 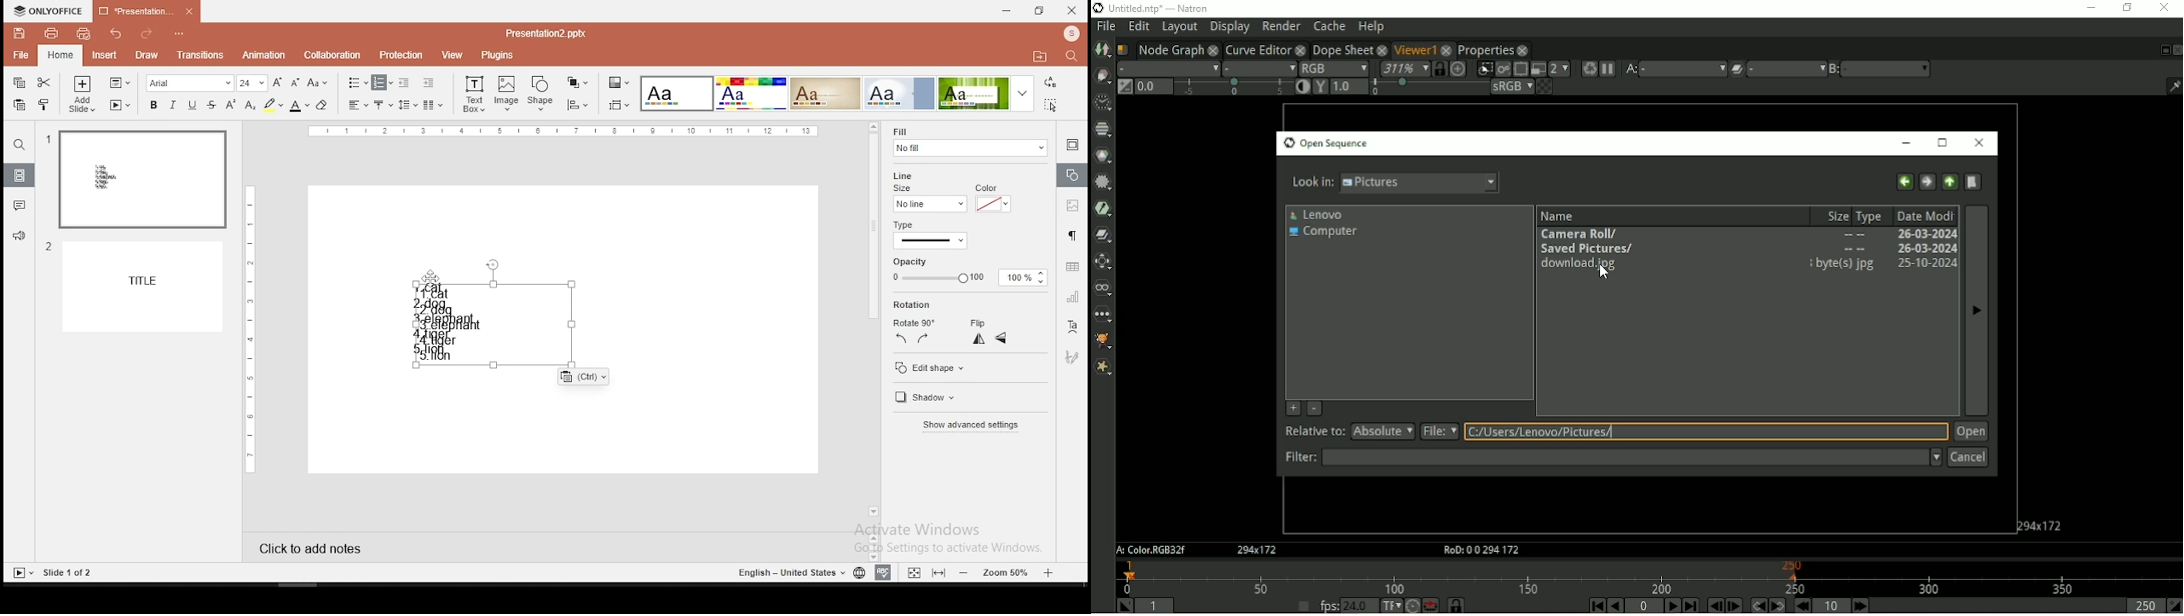 I want to click on numbers, so click(x=47, y=199).